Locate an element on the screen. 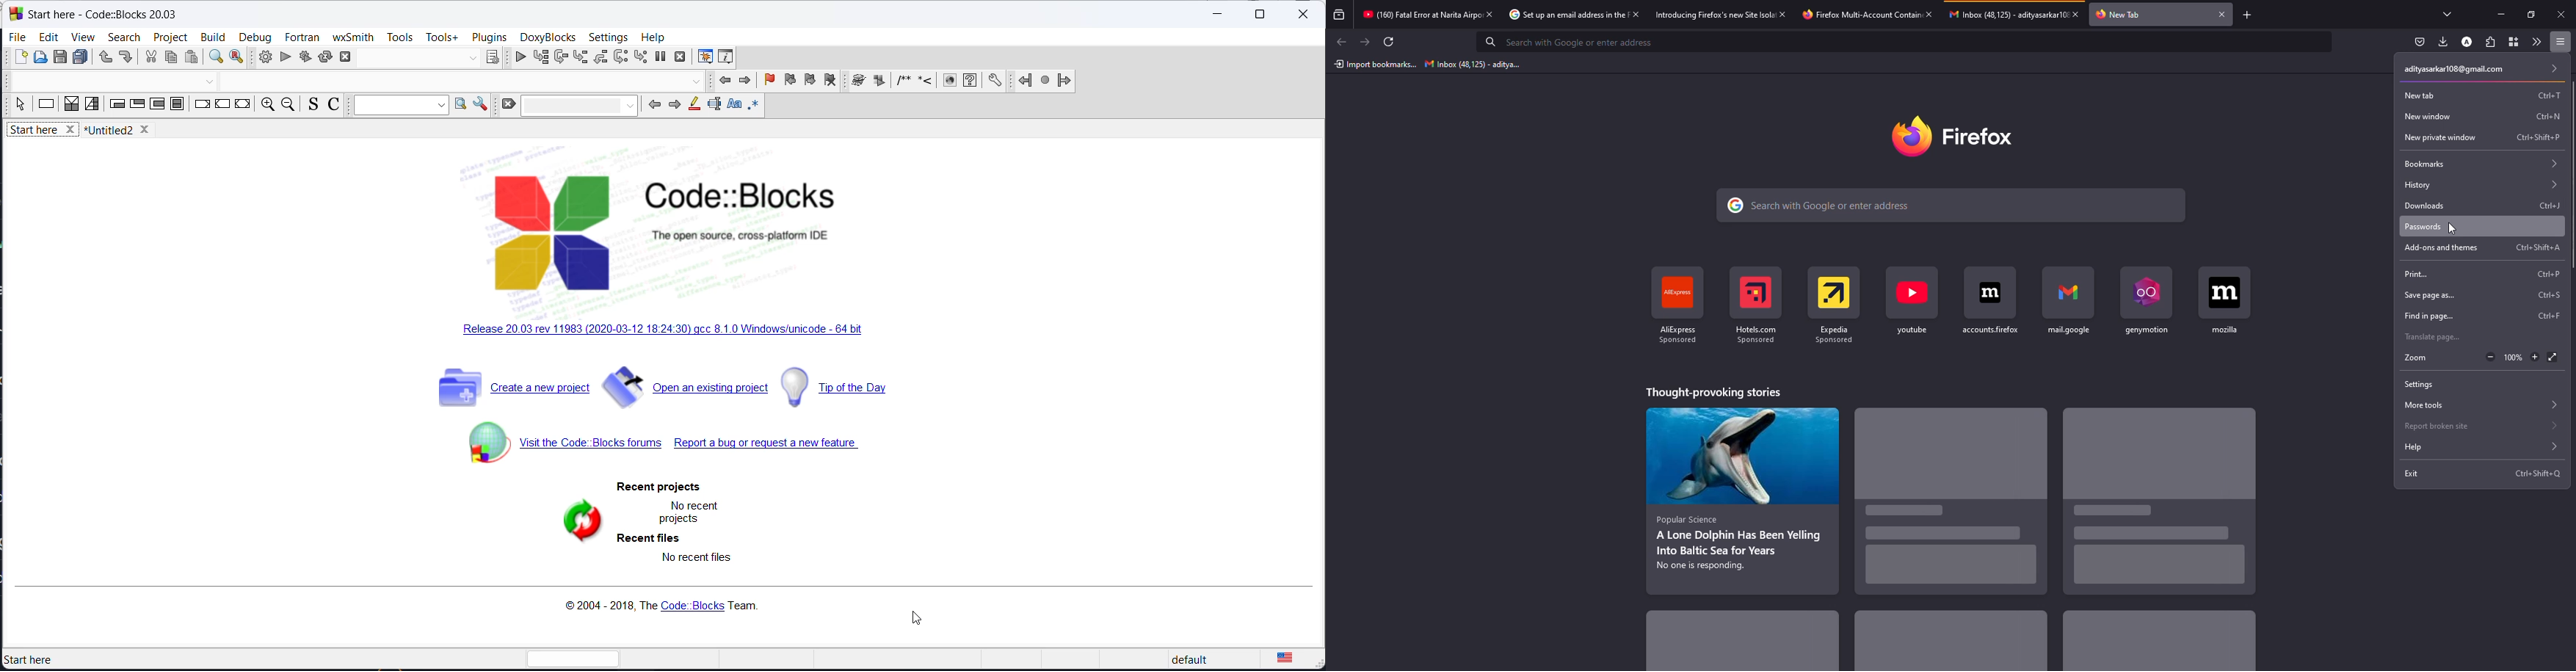 The height and width of the screenshot is (672, 2576). print is located at coordinates (2416, 273).